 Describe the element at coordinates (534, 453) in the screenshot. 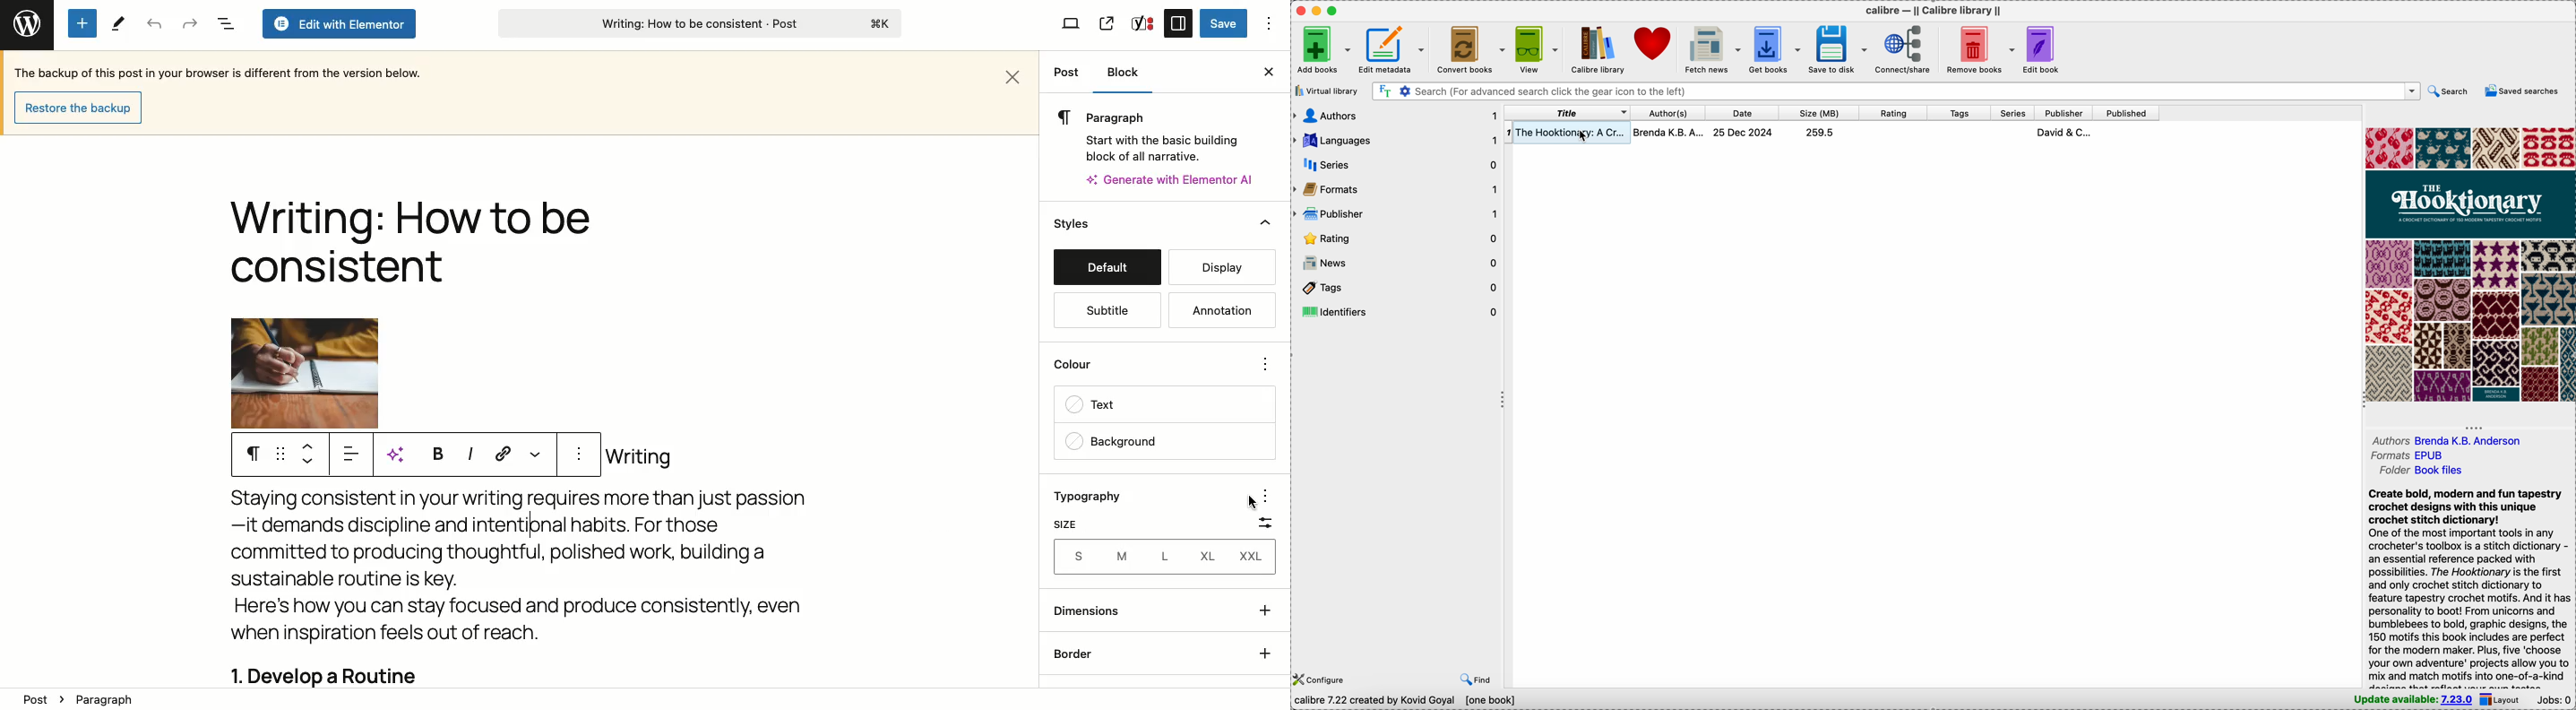

I see `More` at that location.